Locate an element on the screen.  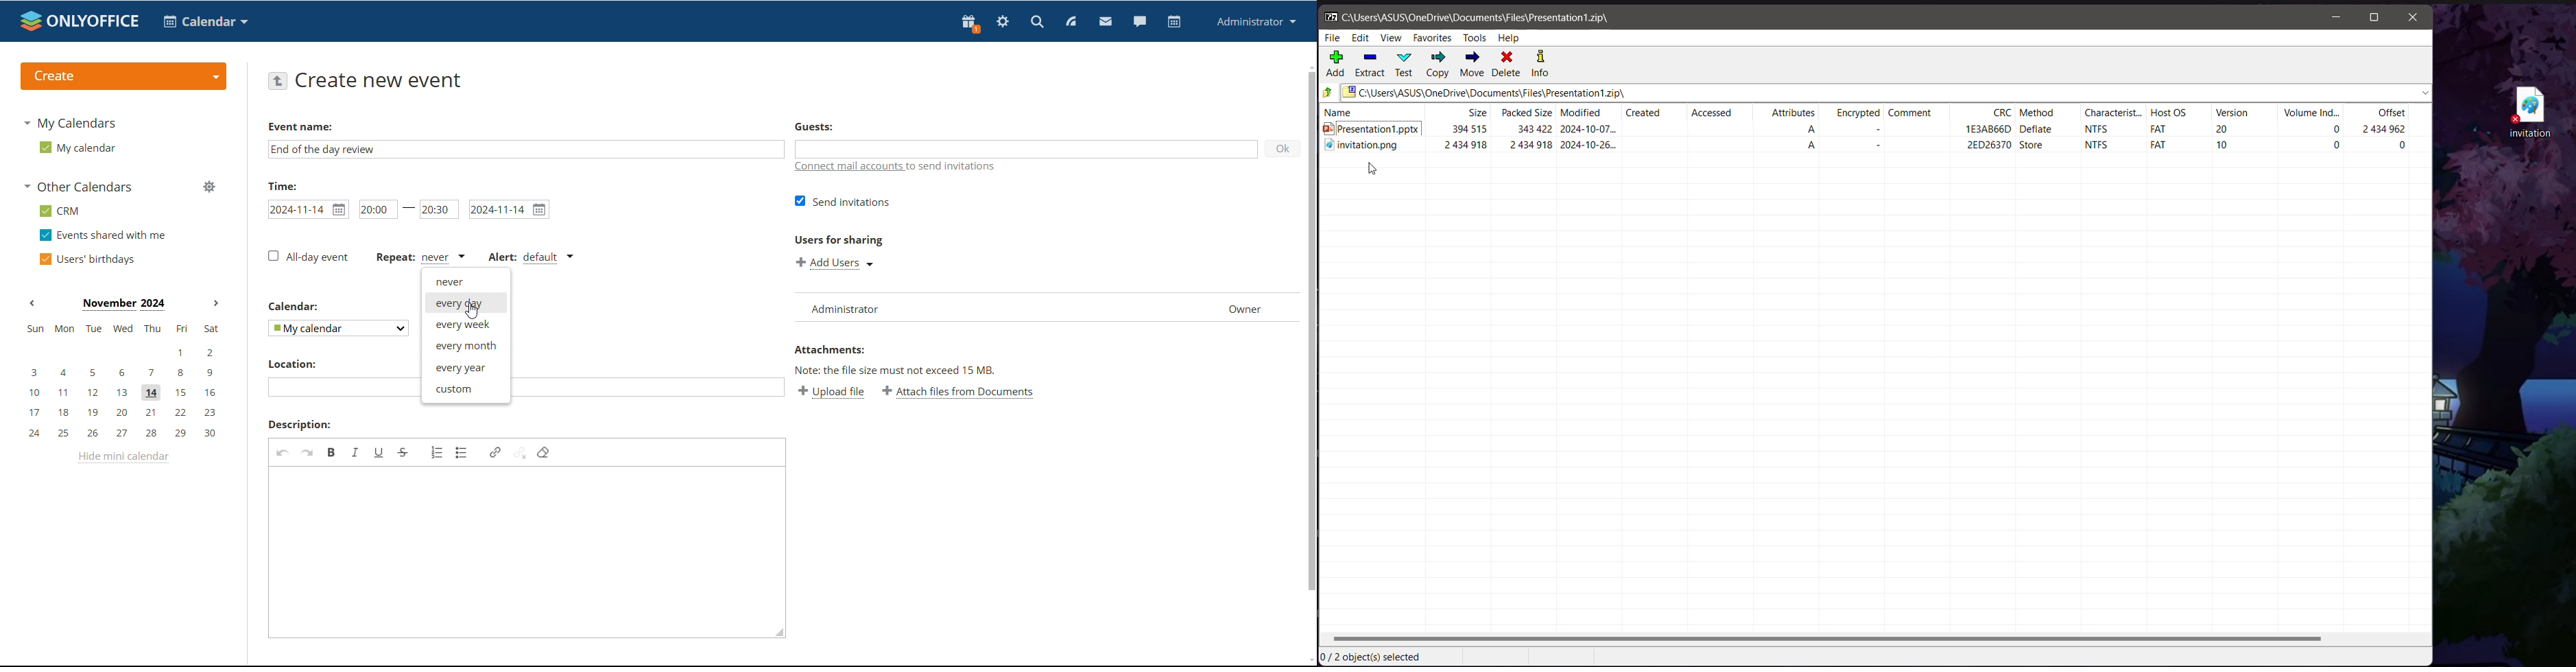
sun, mon, tue, wed, thu, fri, sat is located at coordinates (121, 329).